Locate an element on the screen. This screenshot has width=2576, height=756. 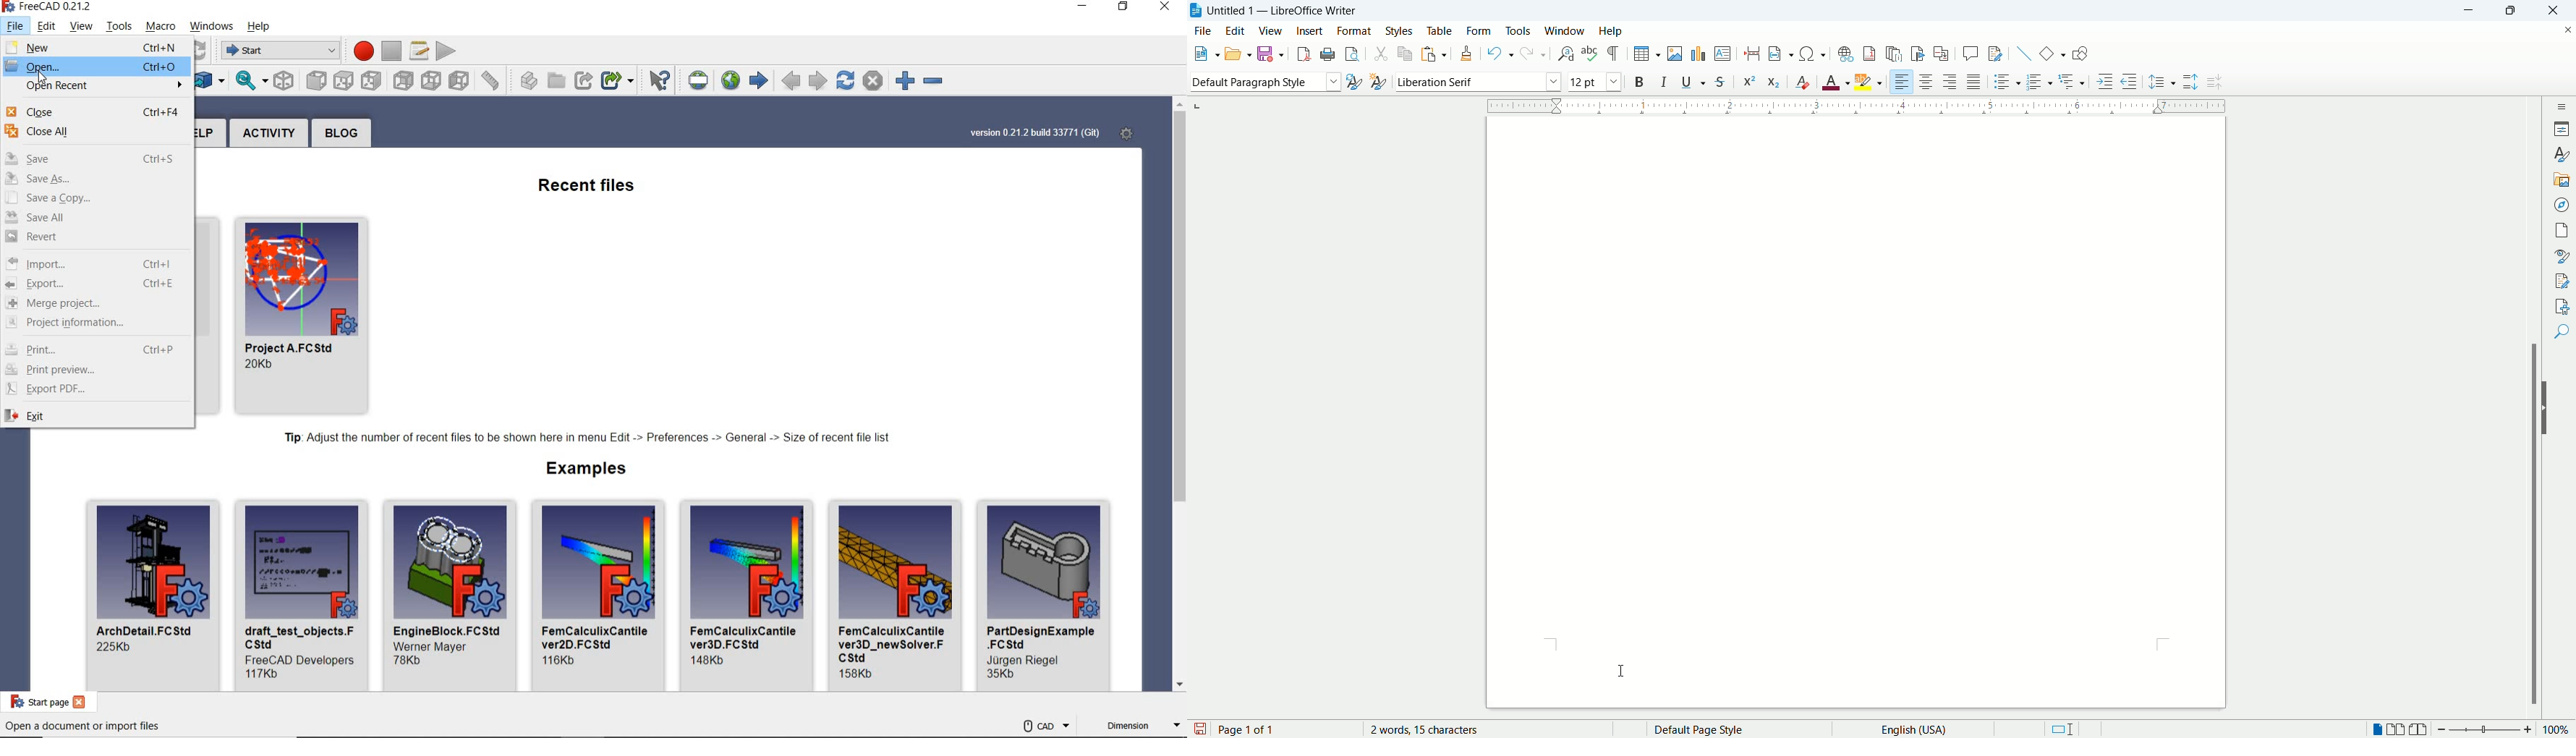
insert chart is located at coordinates (1697, 53).